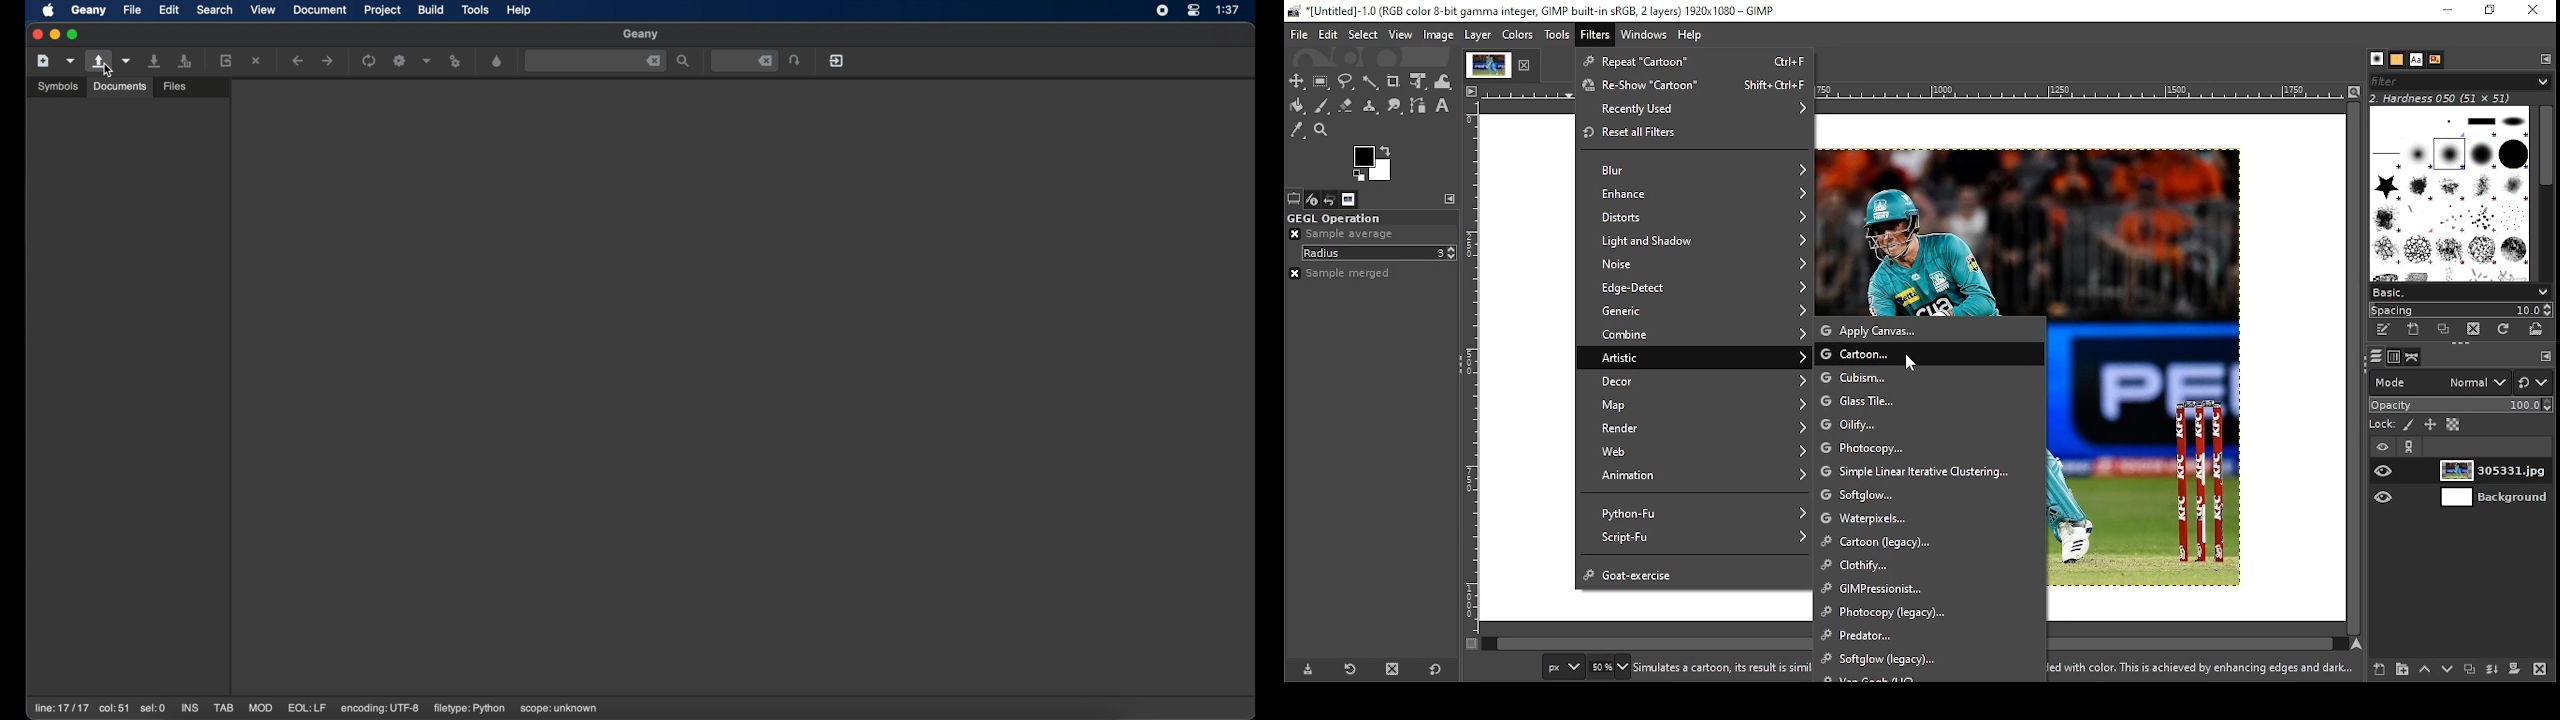 This screenshot has width=2576, height=728. What do you see at coordinates (2398, 60) in the screenshot?
I see `patterns` at bounding box center [2398, 60].